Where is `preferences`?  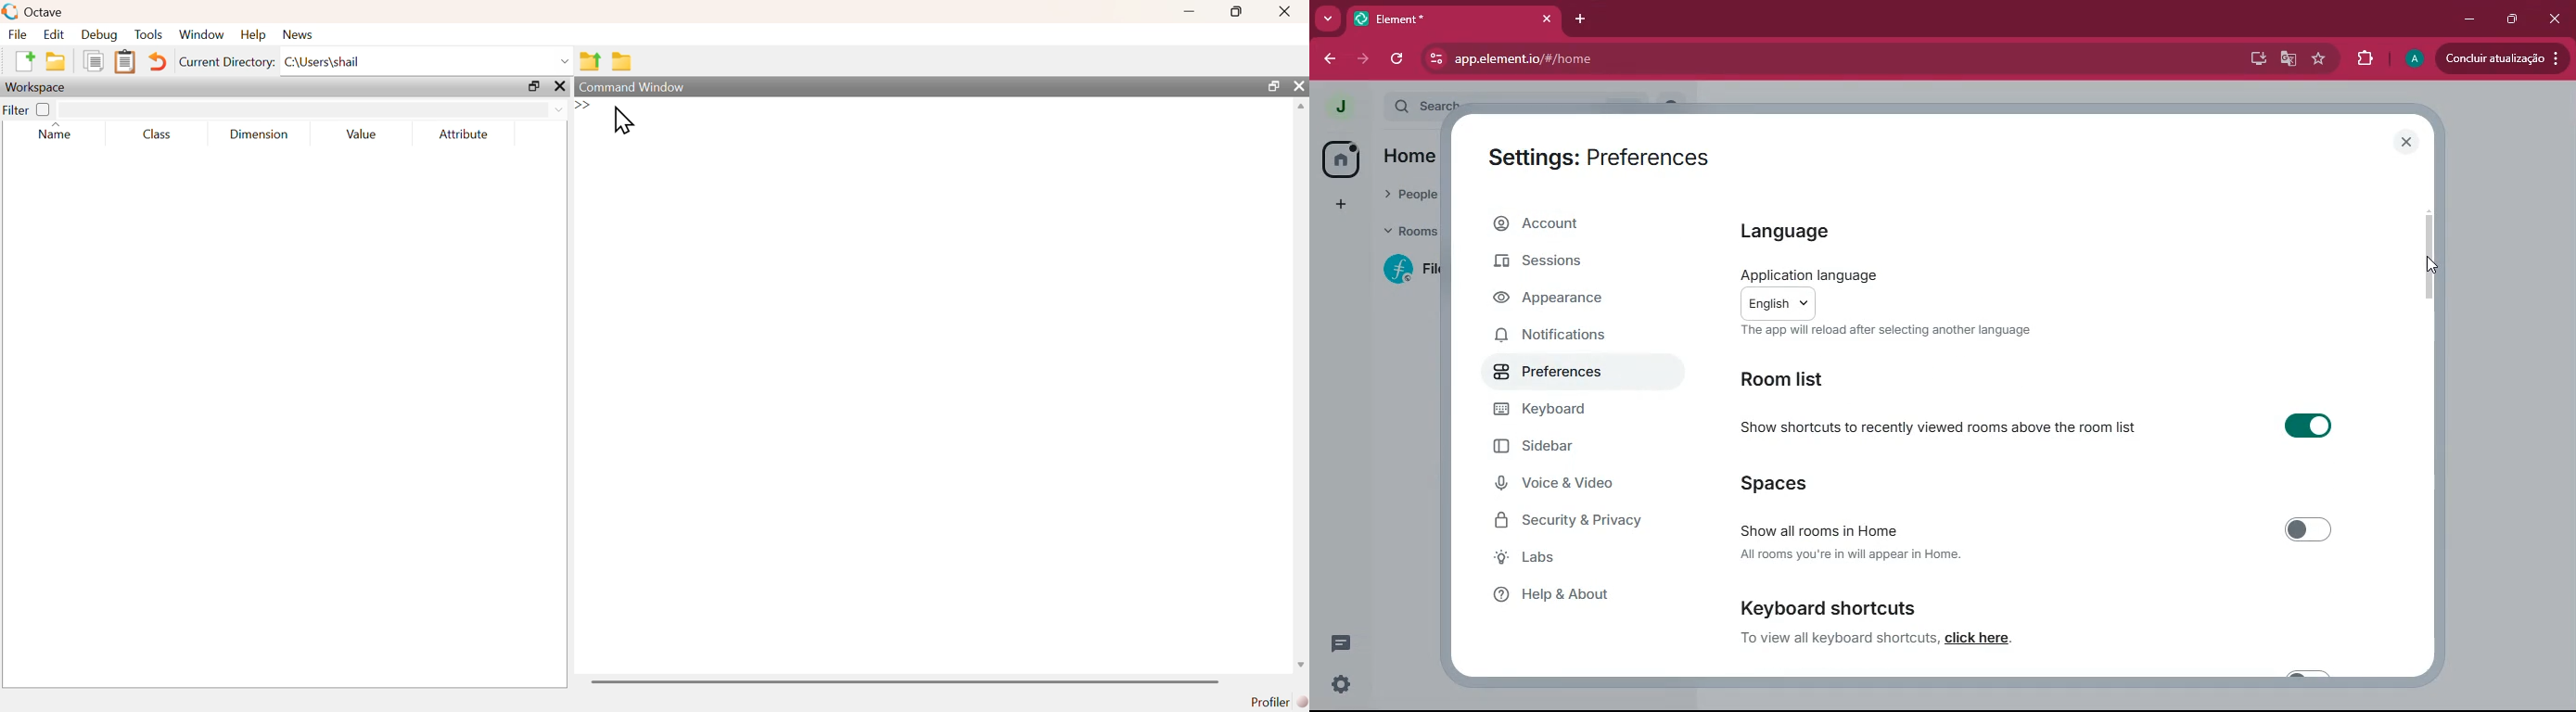 preferences is located at coordinates (1562, 379).